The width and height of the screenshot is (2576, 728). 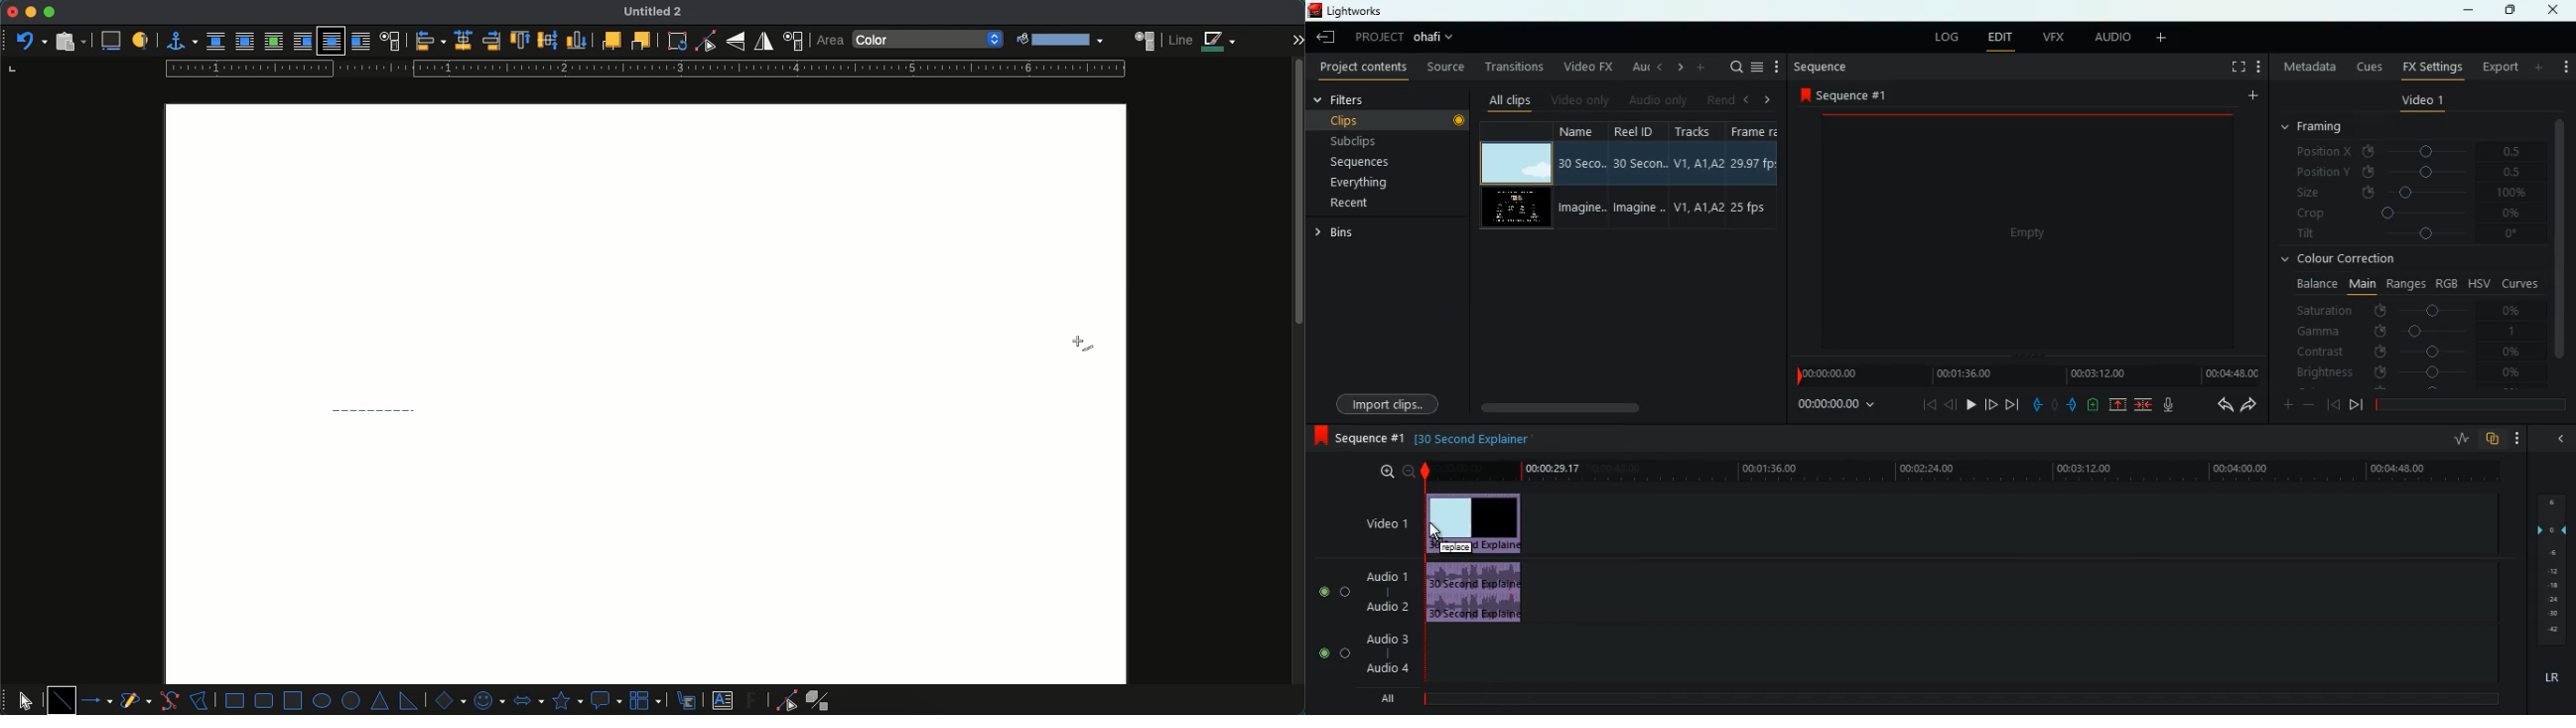 What do you see at coordinates (1718, 98) in the screenshot?
I see `rend` at bounding box center [1718, 98].